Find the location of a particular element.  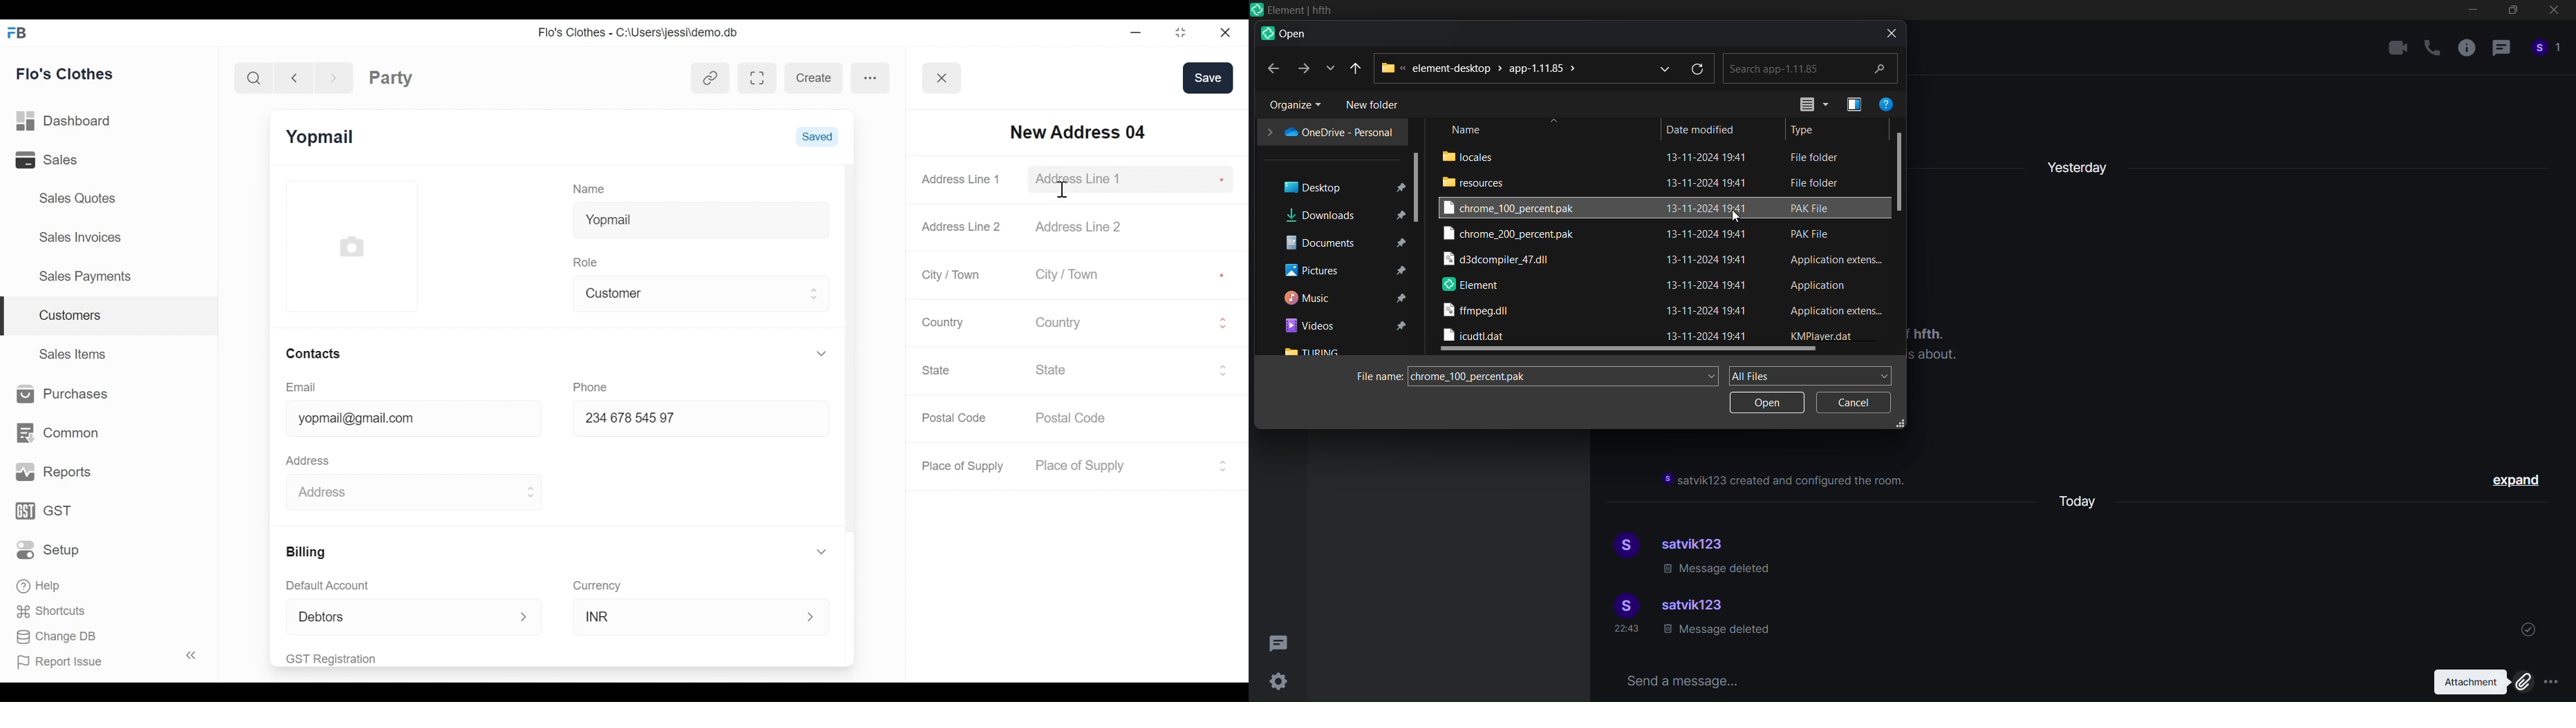

Currency is located at coordinates (598, 585).